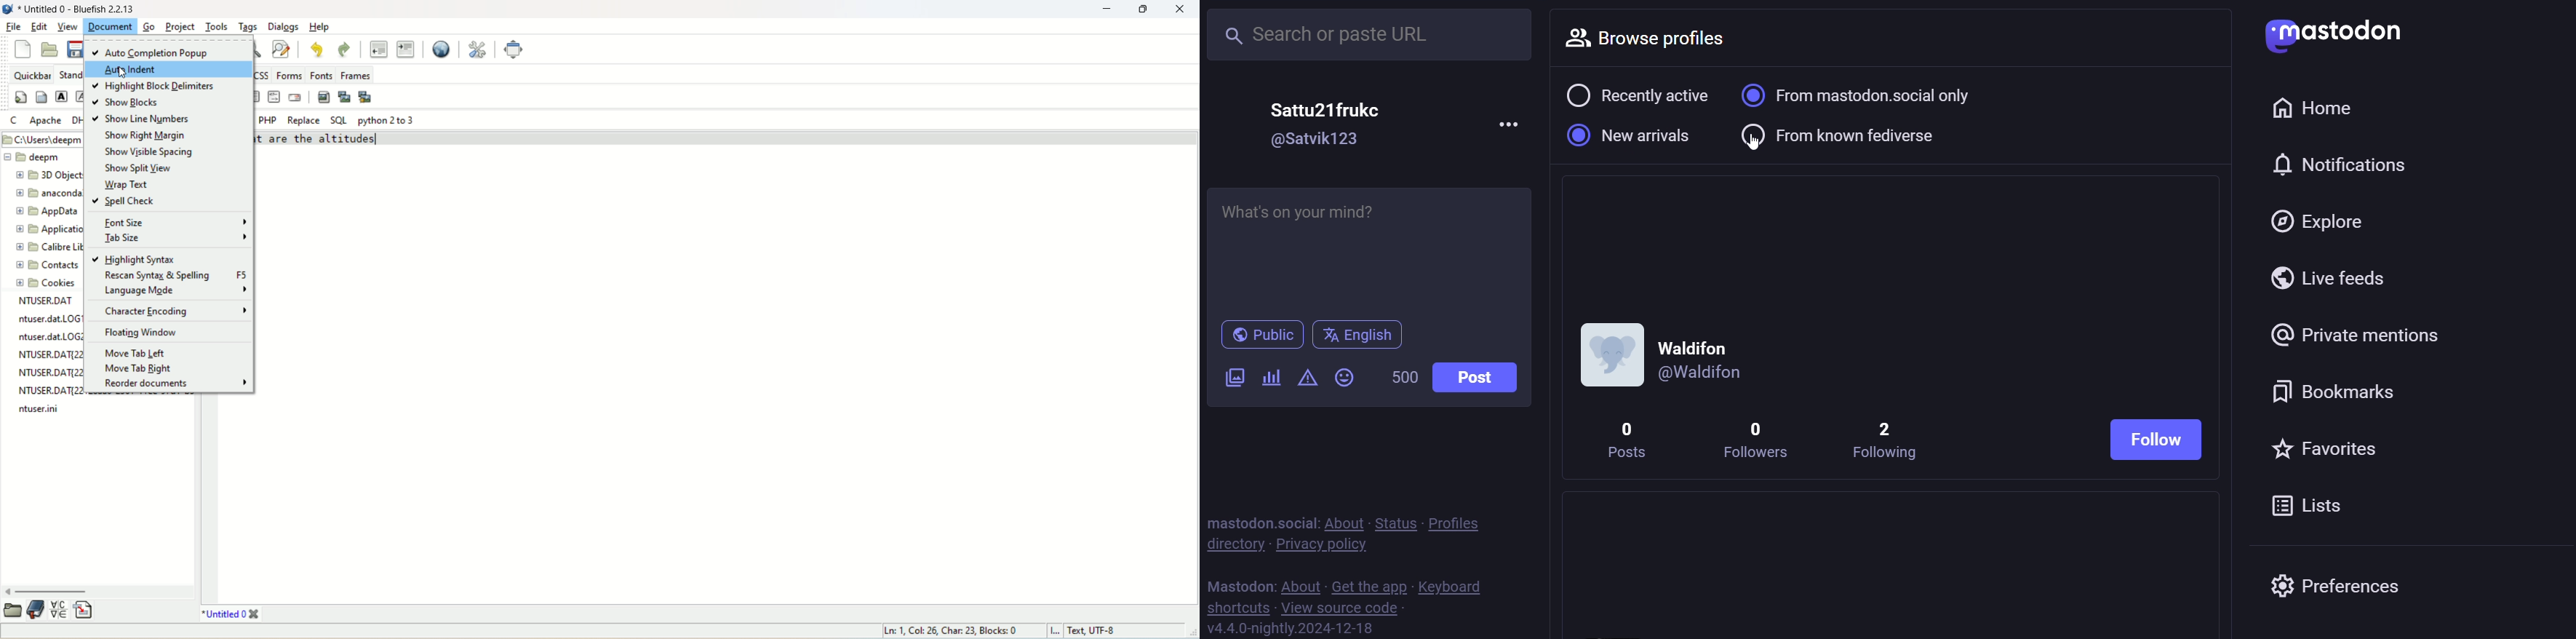 The height and width of the screenshot is (644, 2576). What do you see at coordinates (1712, 371) in the screenshot?
I see `@Waldifon` at bounding box center [1712, 371].